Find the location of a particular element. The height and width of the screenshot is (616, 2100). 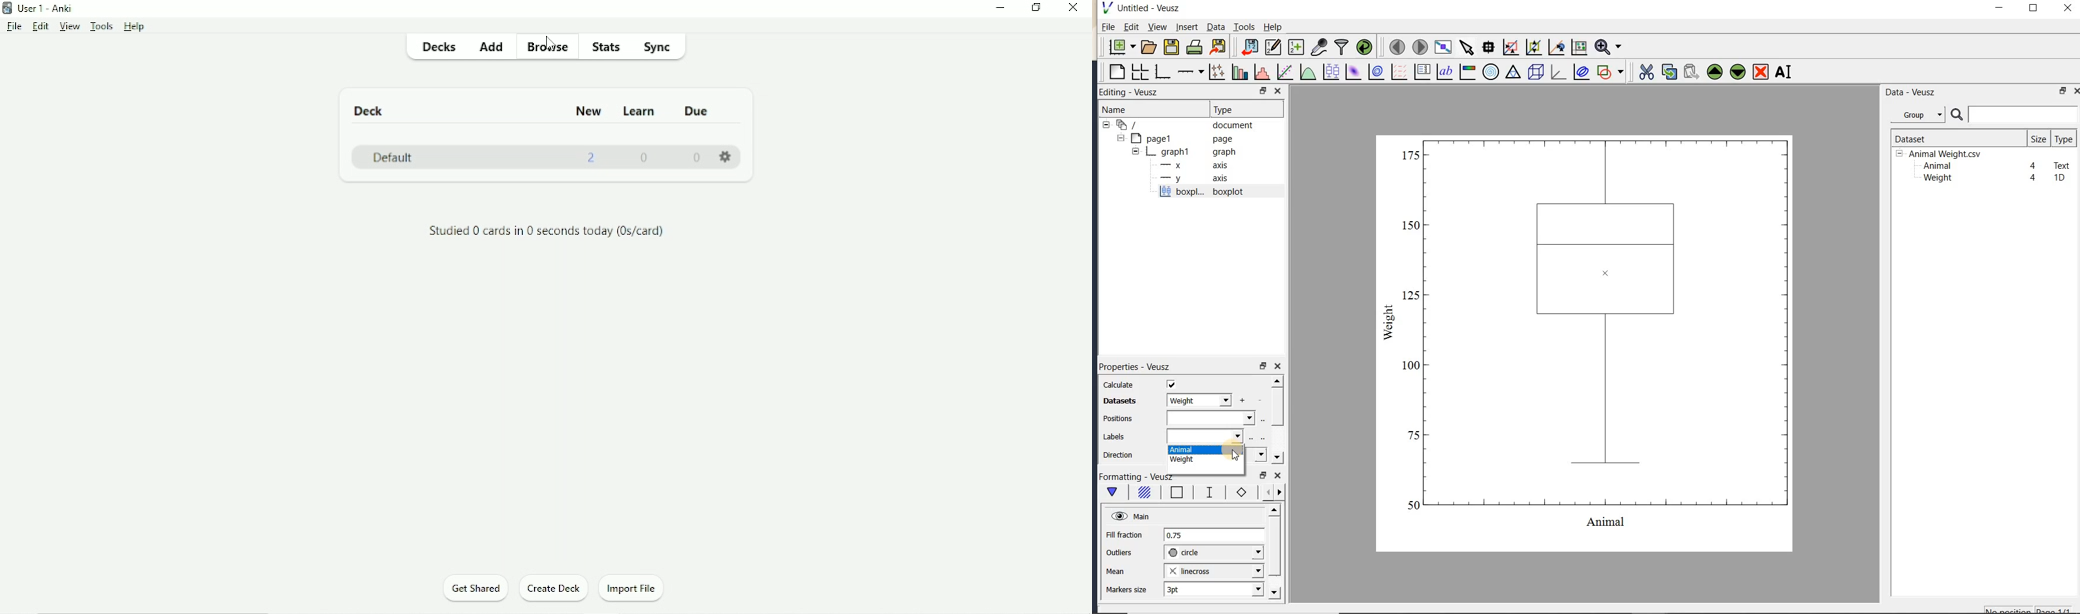

plot bar charts is located at coordinates (1240, 72).